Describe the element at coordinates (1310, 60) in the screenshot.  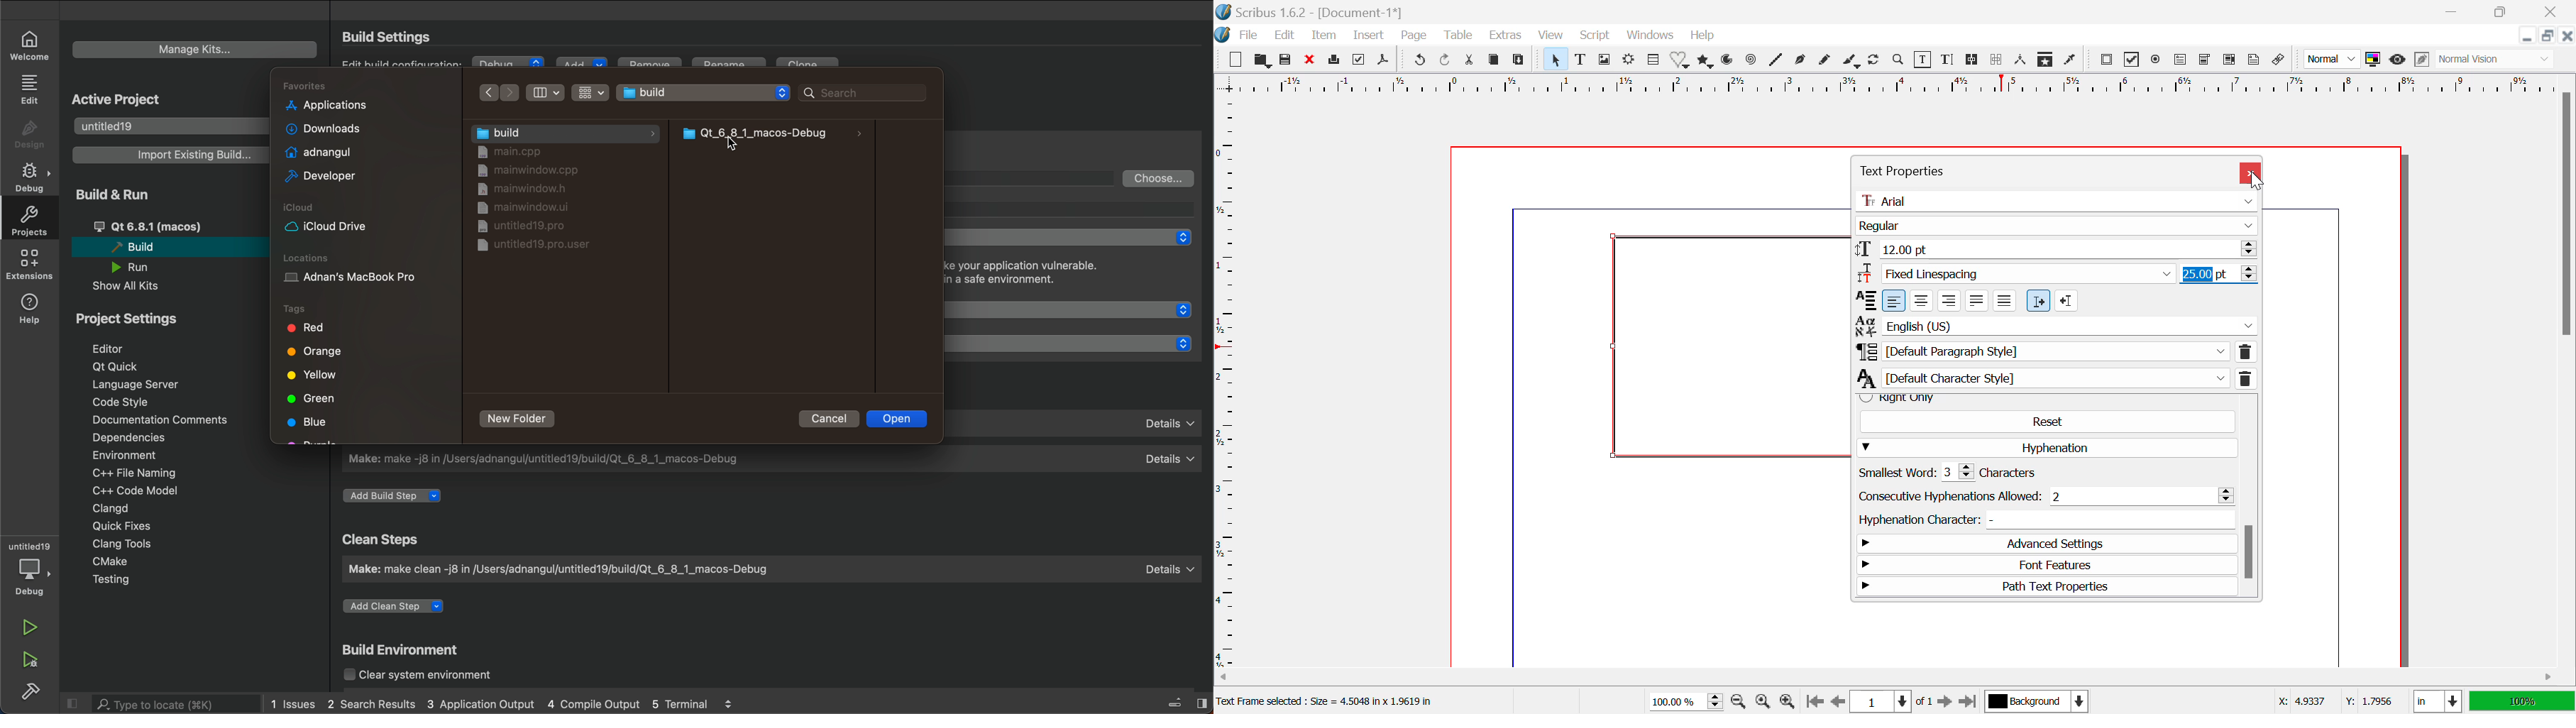
I see `Discard` at that location.